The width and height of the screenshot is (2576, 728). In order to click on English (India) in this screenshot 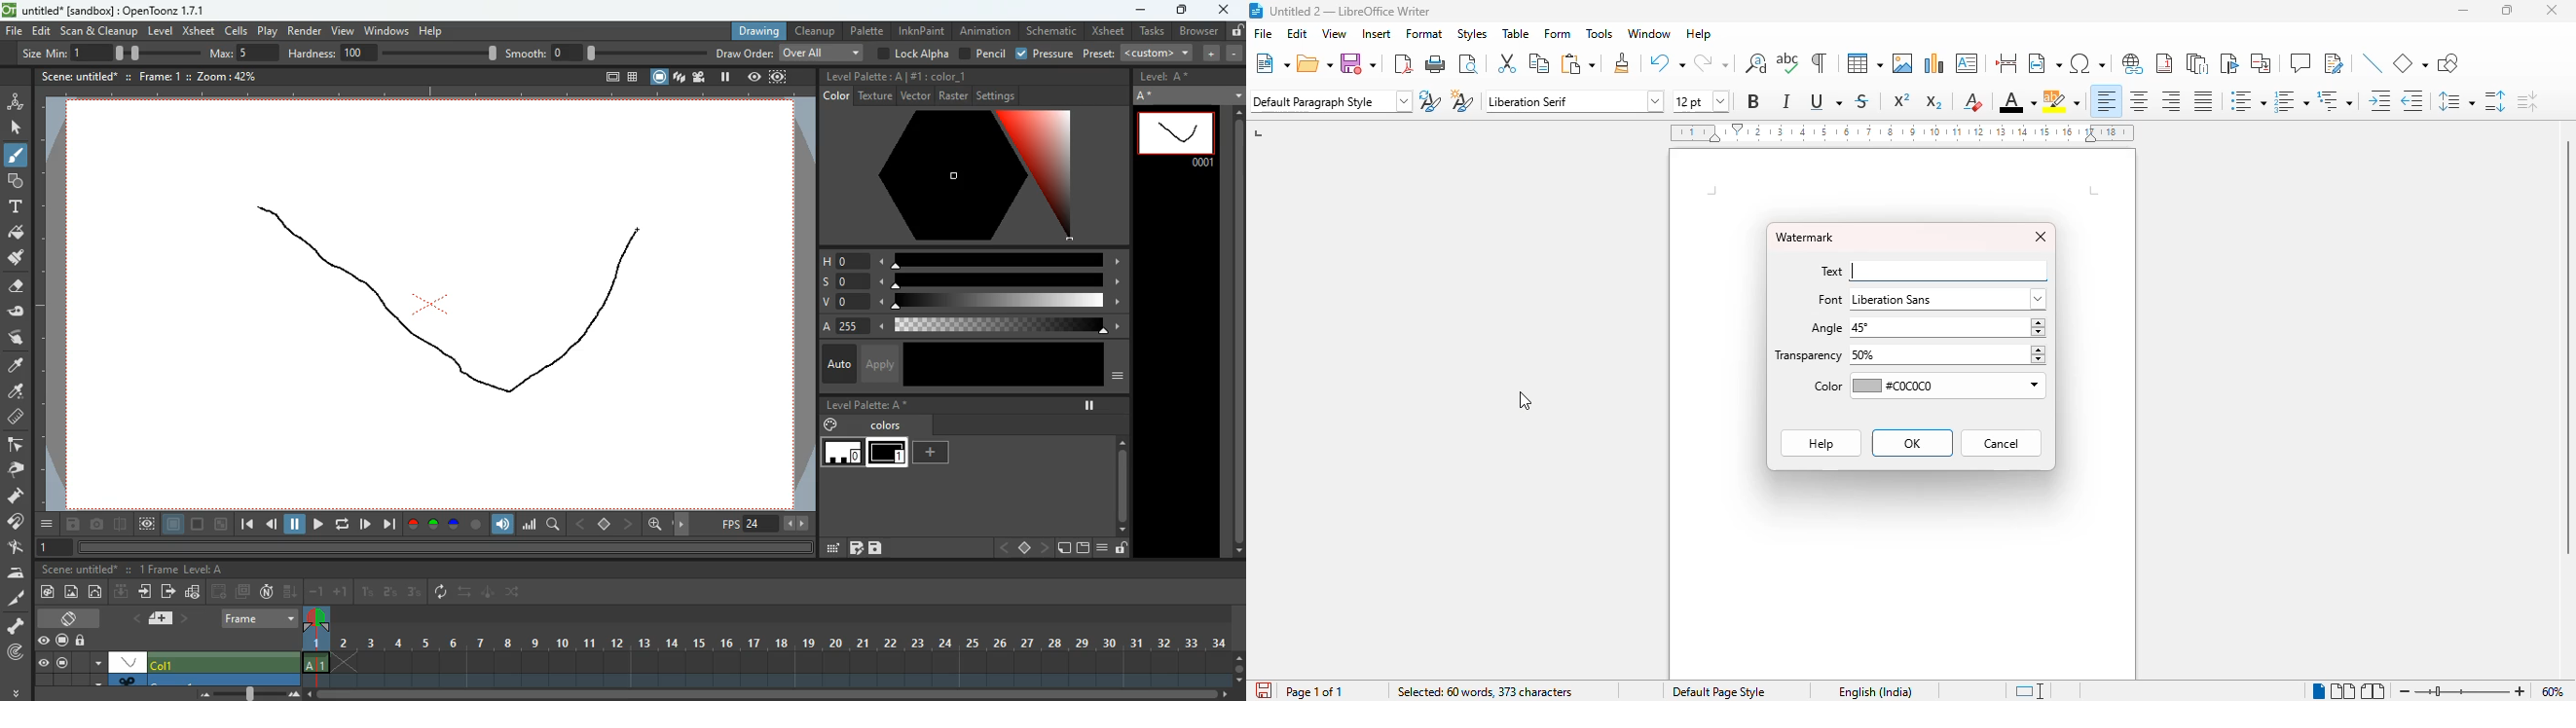, I will do `click(1874, 691)`.